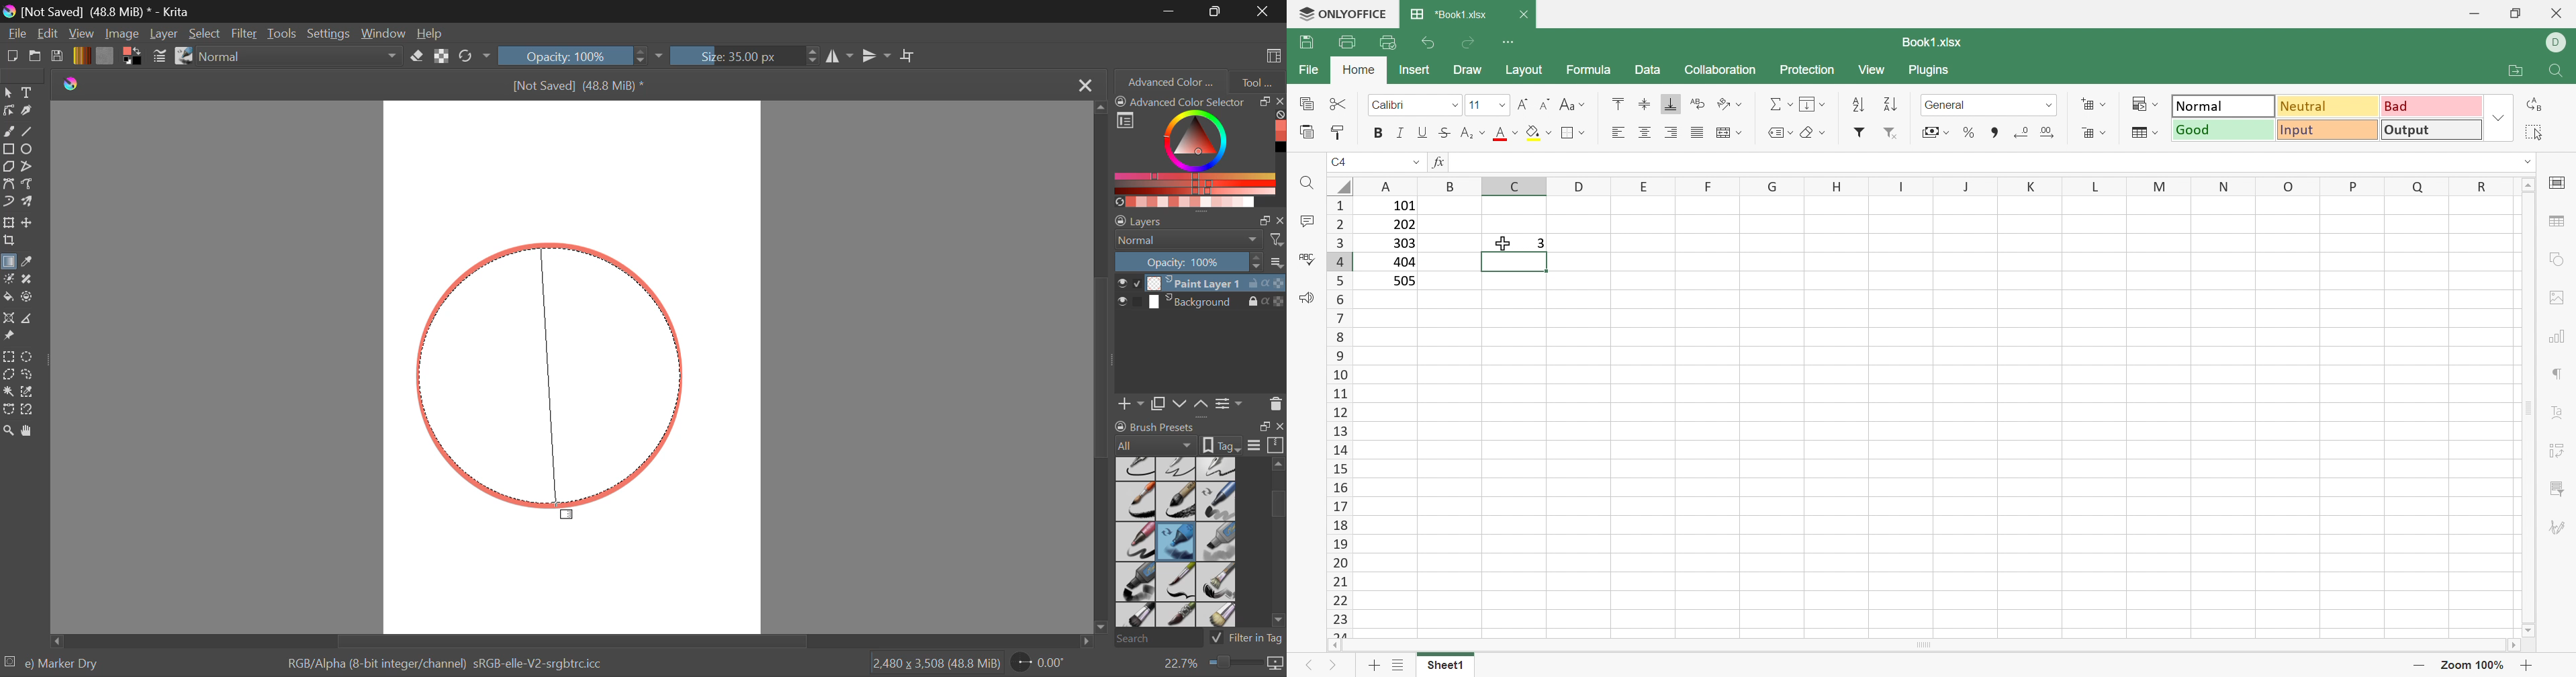 The height and width of the screenshot is (700, 2576). Describe the element at coordinates (568, 641) in the screenshot. I see `Scroll Bar` at that location.